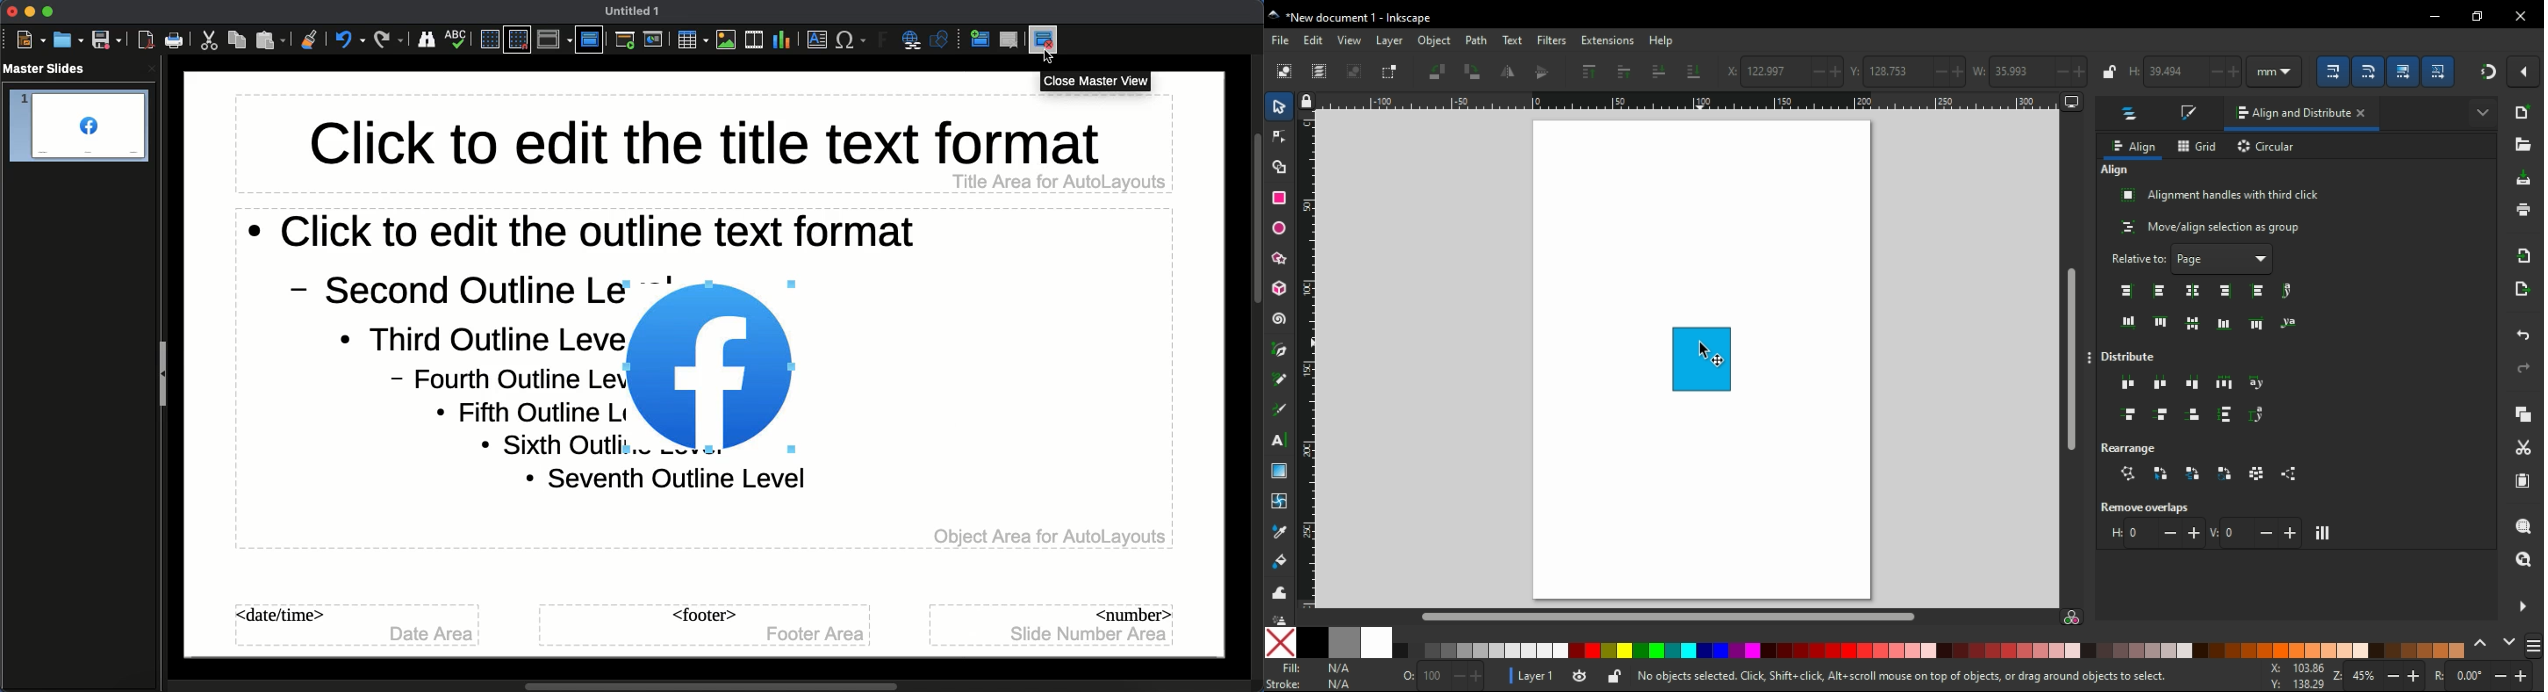 This screenshot has height=700, width=2548. I want to click on when scaling objects, scale stroke with with the same proportion, so click(2335, 73).